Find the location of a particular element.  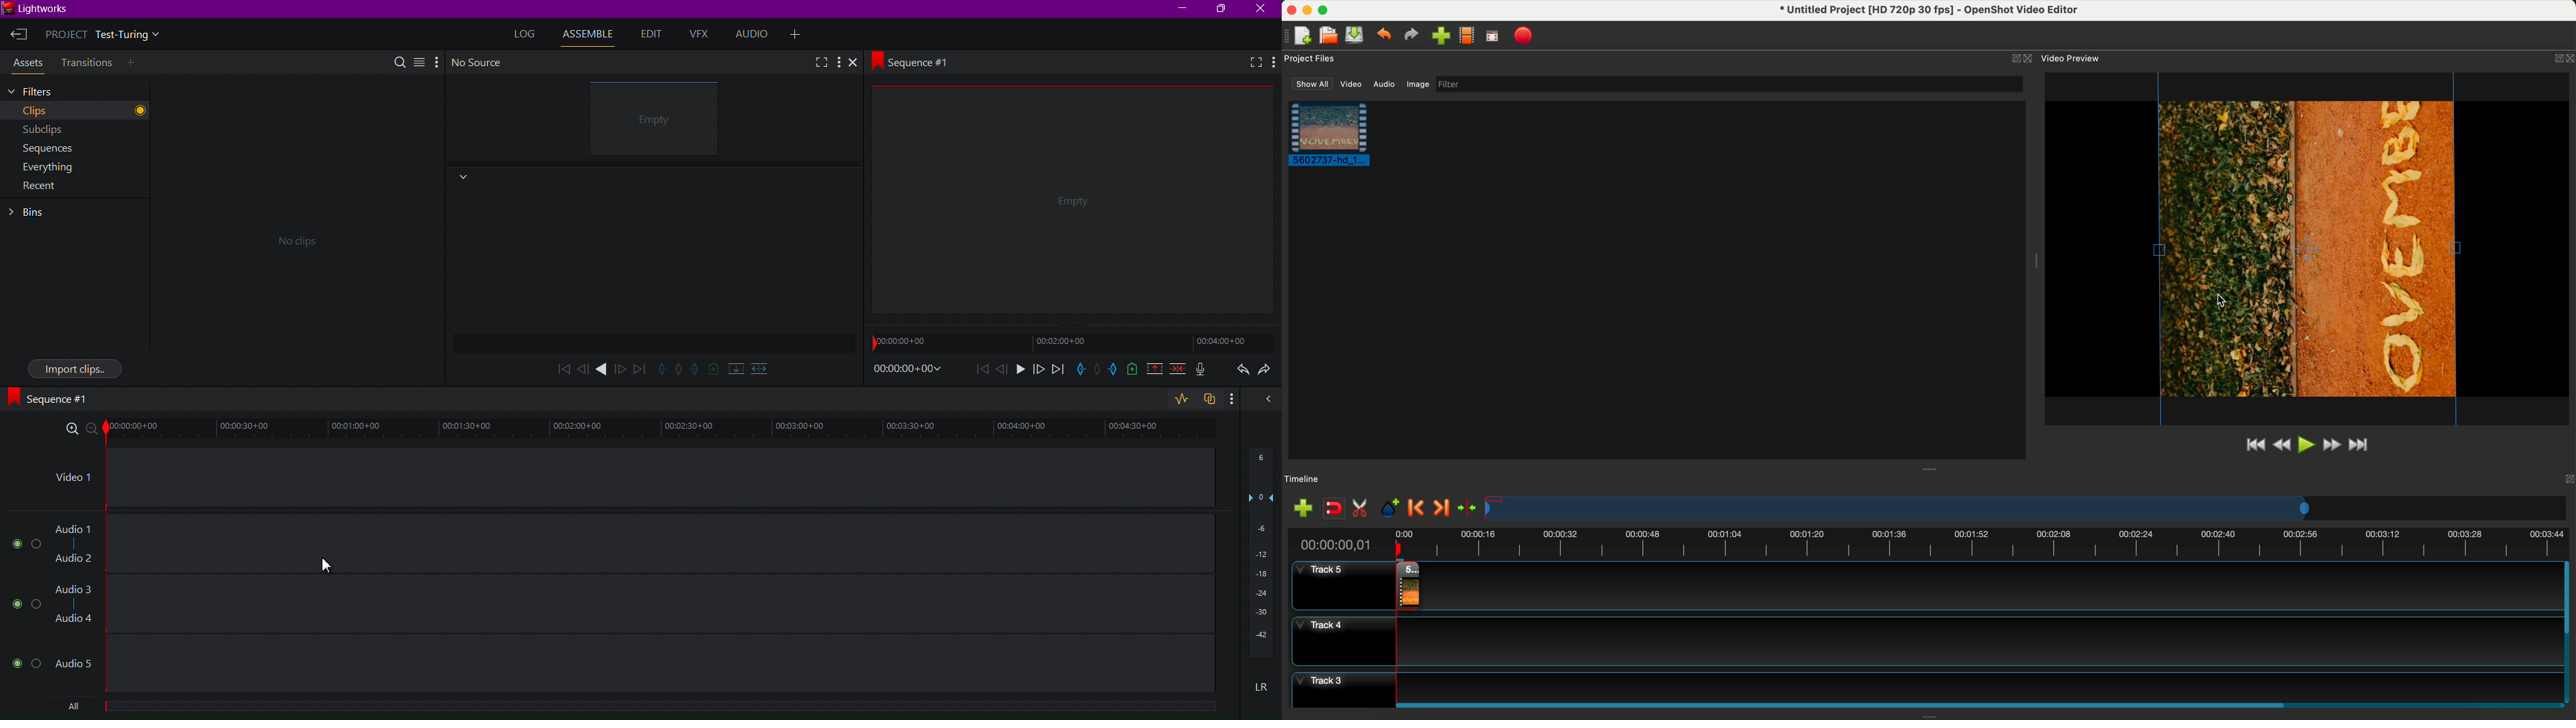

 is located at coordinates (2036, 259).